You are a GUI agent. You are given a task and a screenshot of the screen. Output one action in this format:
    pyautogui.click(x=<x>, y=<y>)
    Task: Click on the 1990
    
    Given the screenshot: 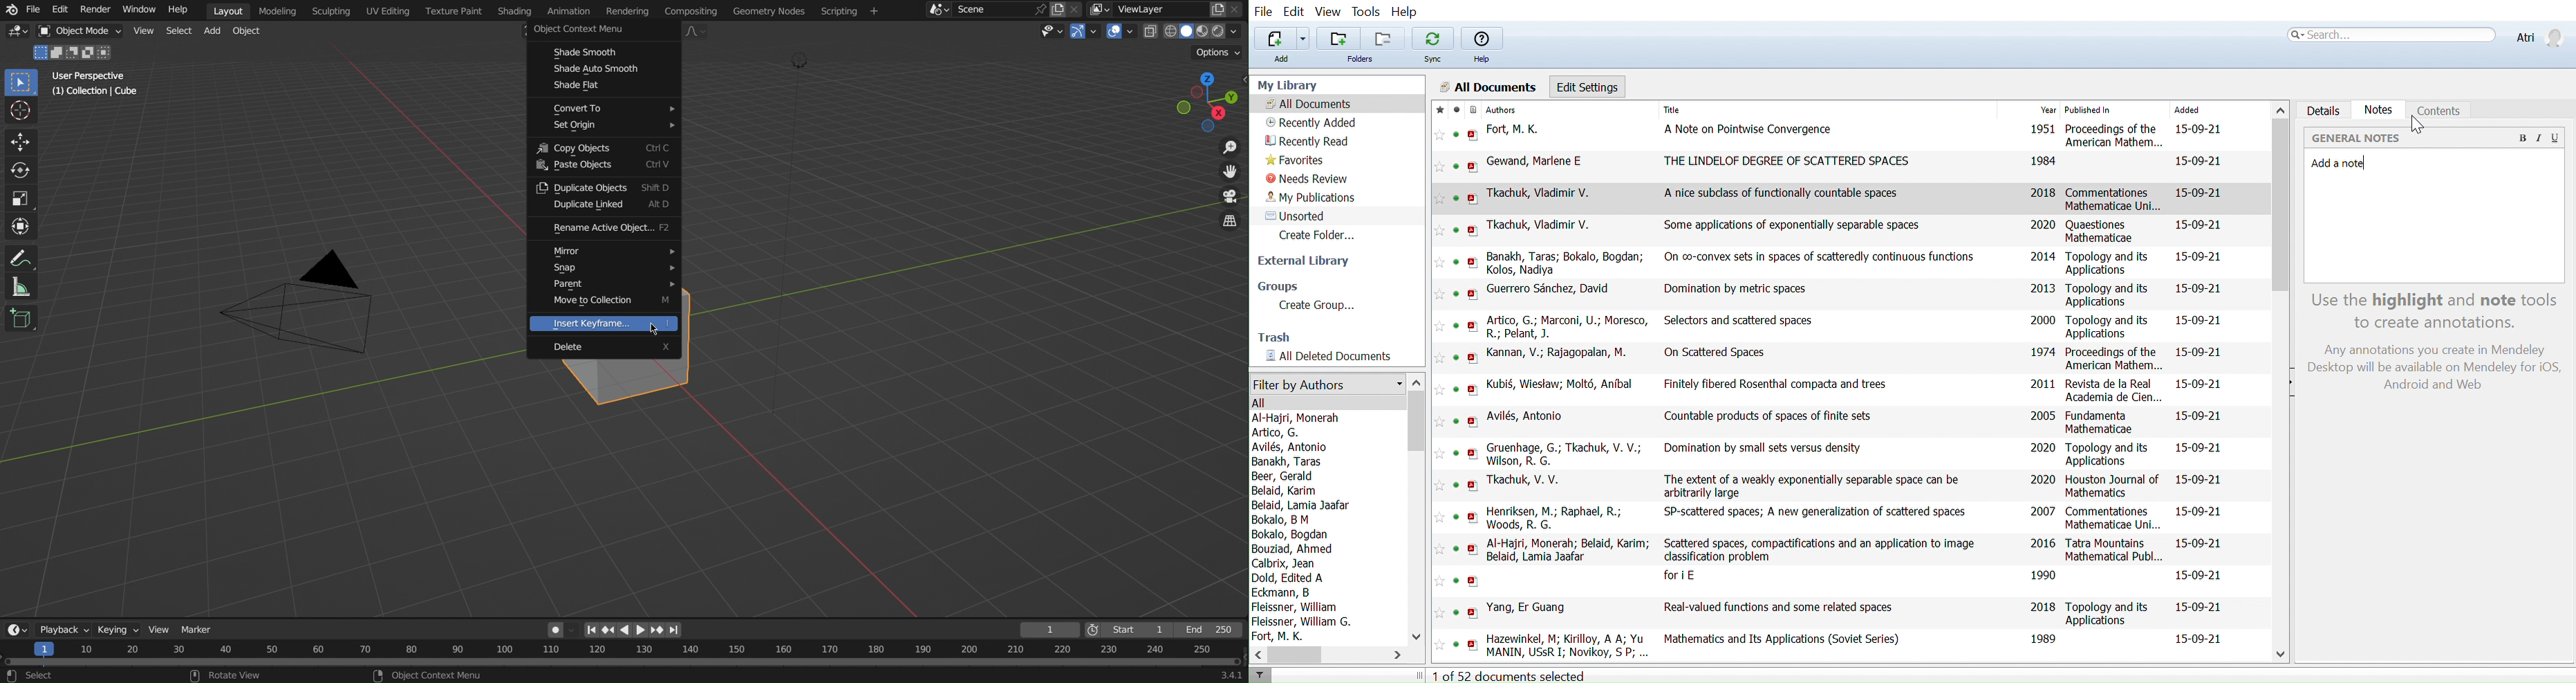 What is the action you would take?
    pyautogui.click(x=2041, y=574)
    